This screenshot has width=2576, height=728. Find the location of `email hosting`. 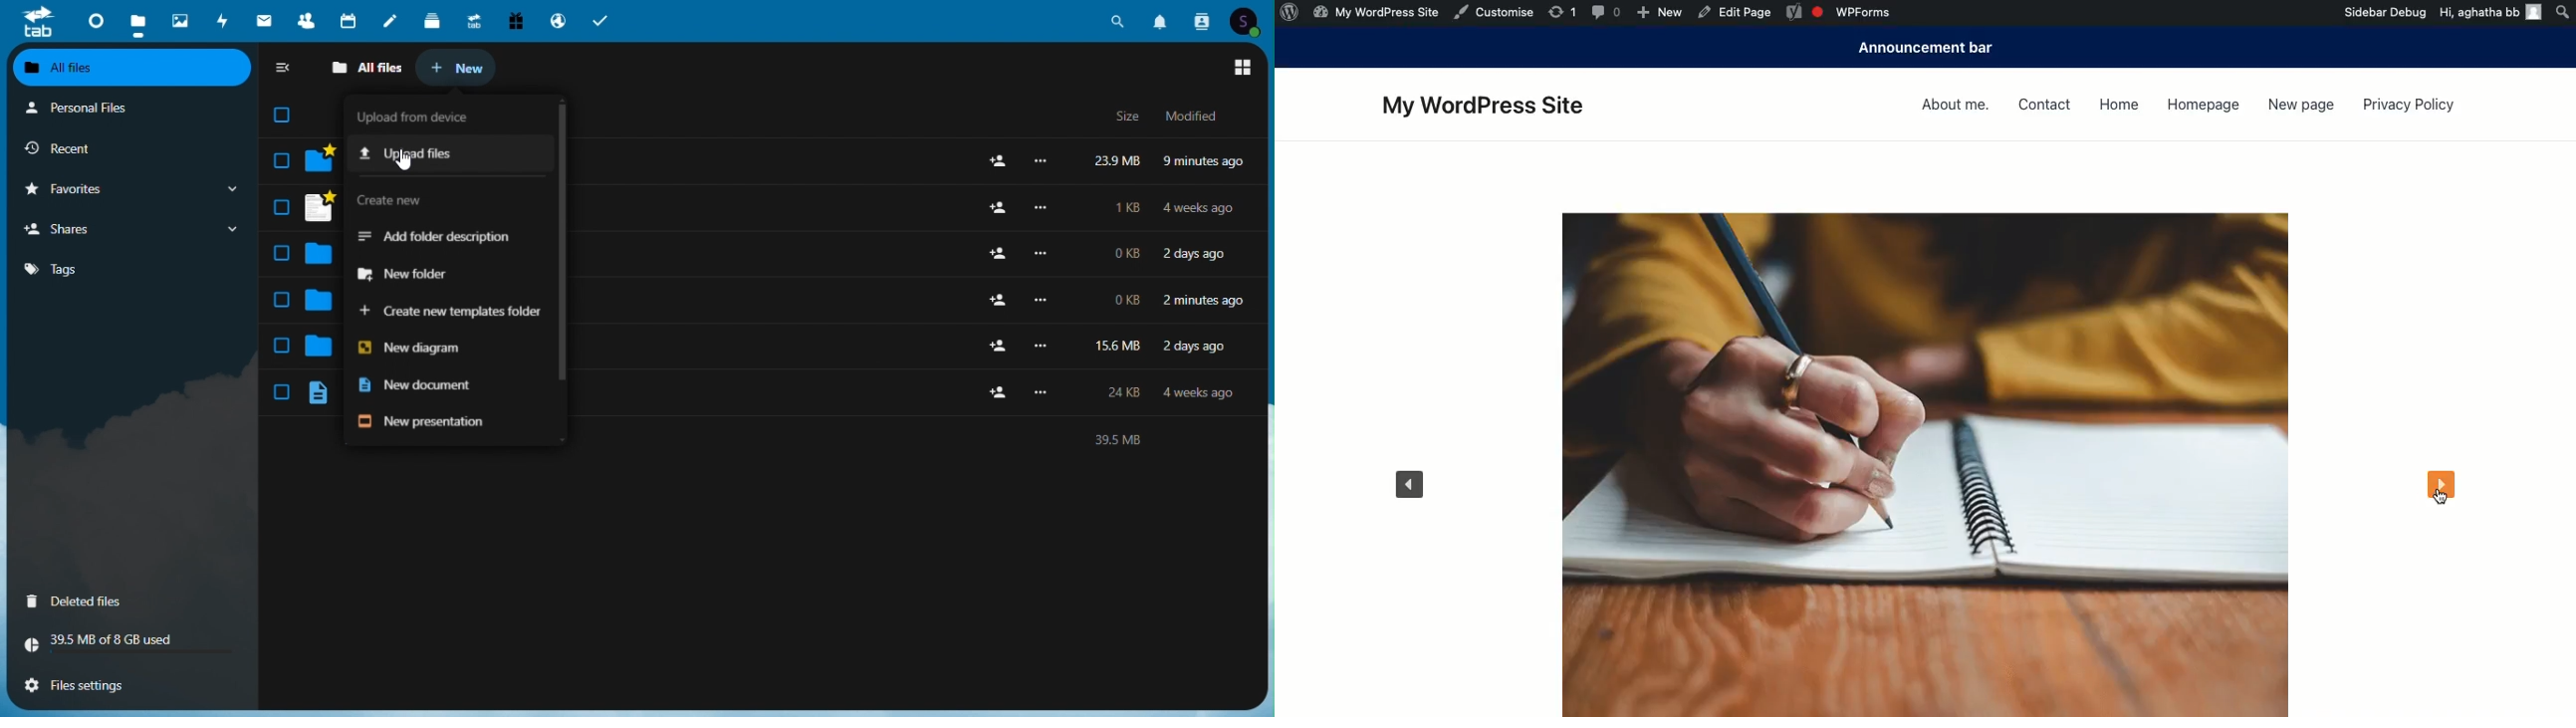

email hosting is located at coordinates (557, 19).